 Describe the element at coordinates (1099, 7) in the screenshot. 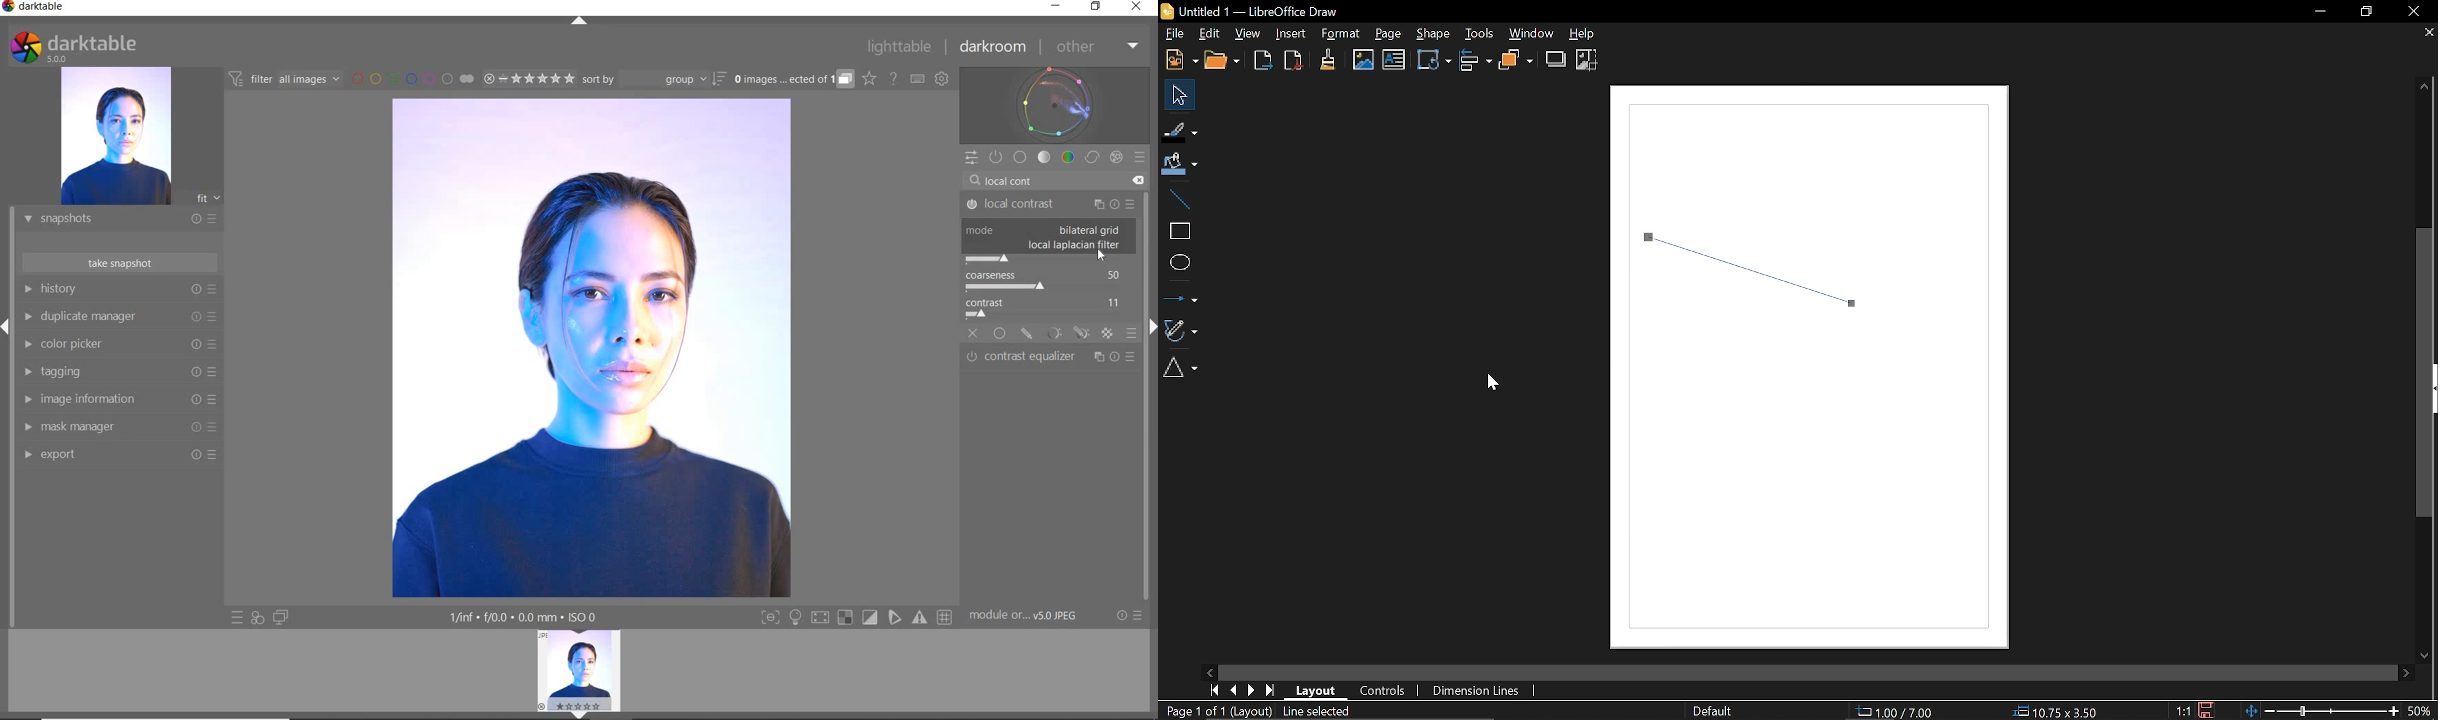

I see `RESTORE` at that location.